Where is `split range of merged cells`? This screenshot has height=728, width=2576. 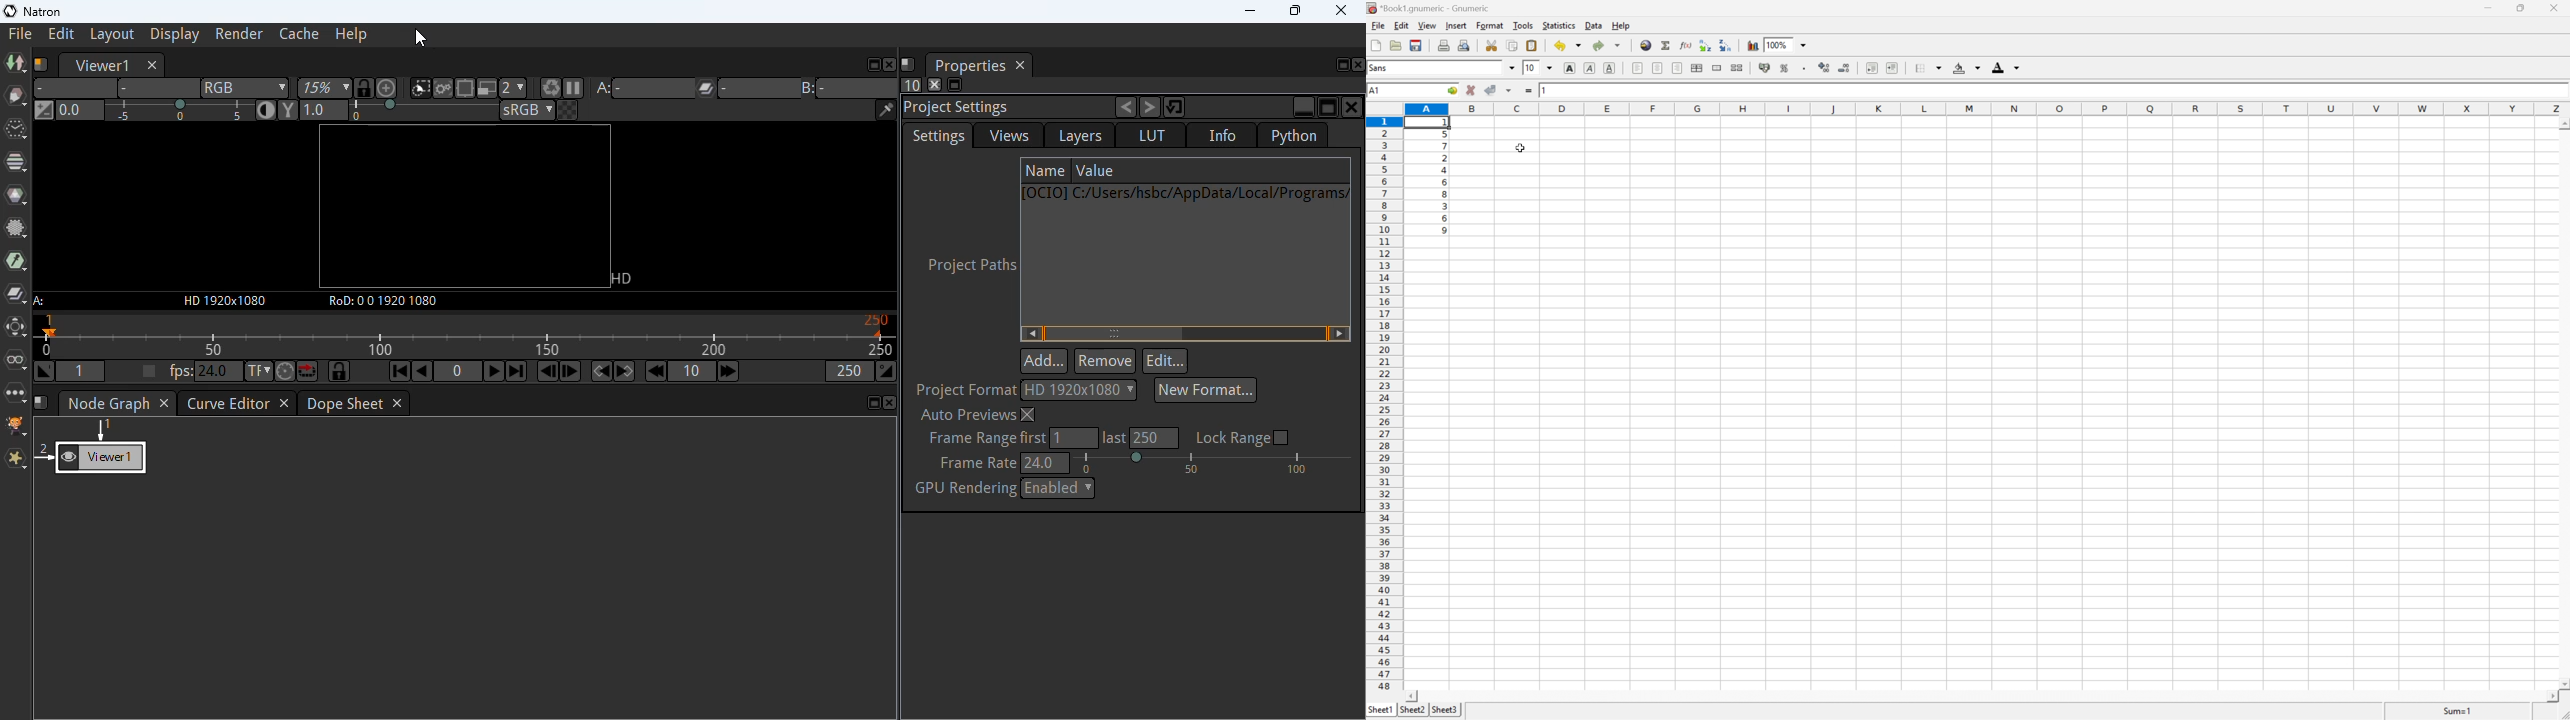 split range of merged cells is located at coordinates (1740, 66).